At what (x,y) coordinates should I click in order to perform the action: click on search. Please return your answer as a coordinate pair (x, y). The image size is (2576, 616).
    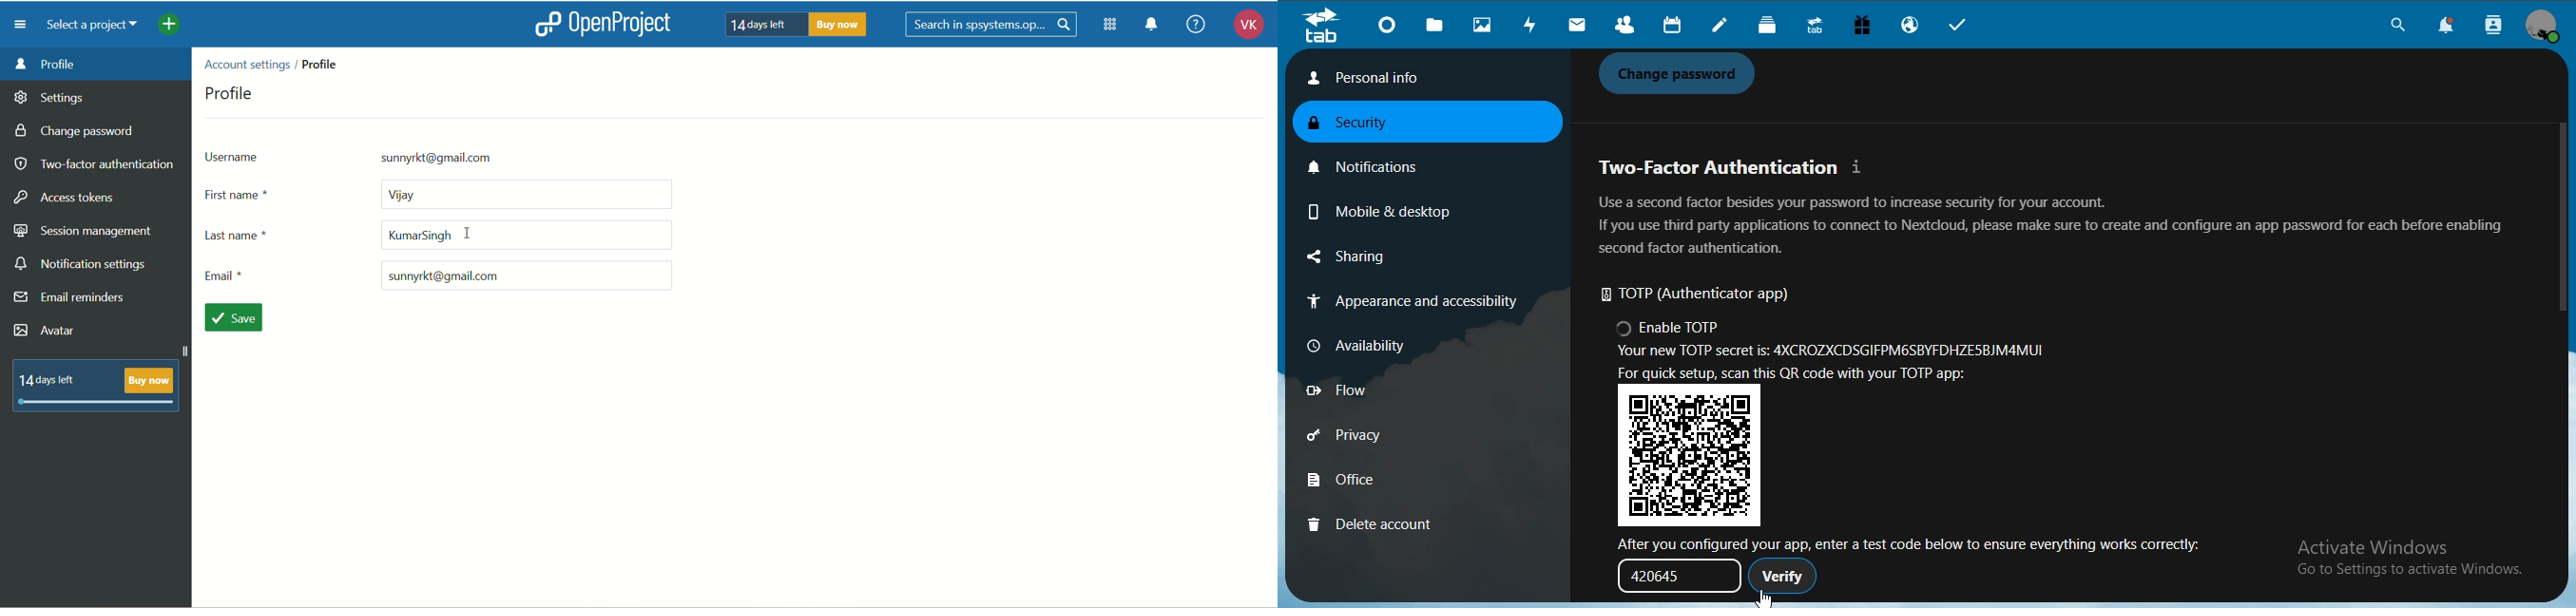
    Looking at the image, I should click on (2394, 28).